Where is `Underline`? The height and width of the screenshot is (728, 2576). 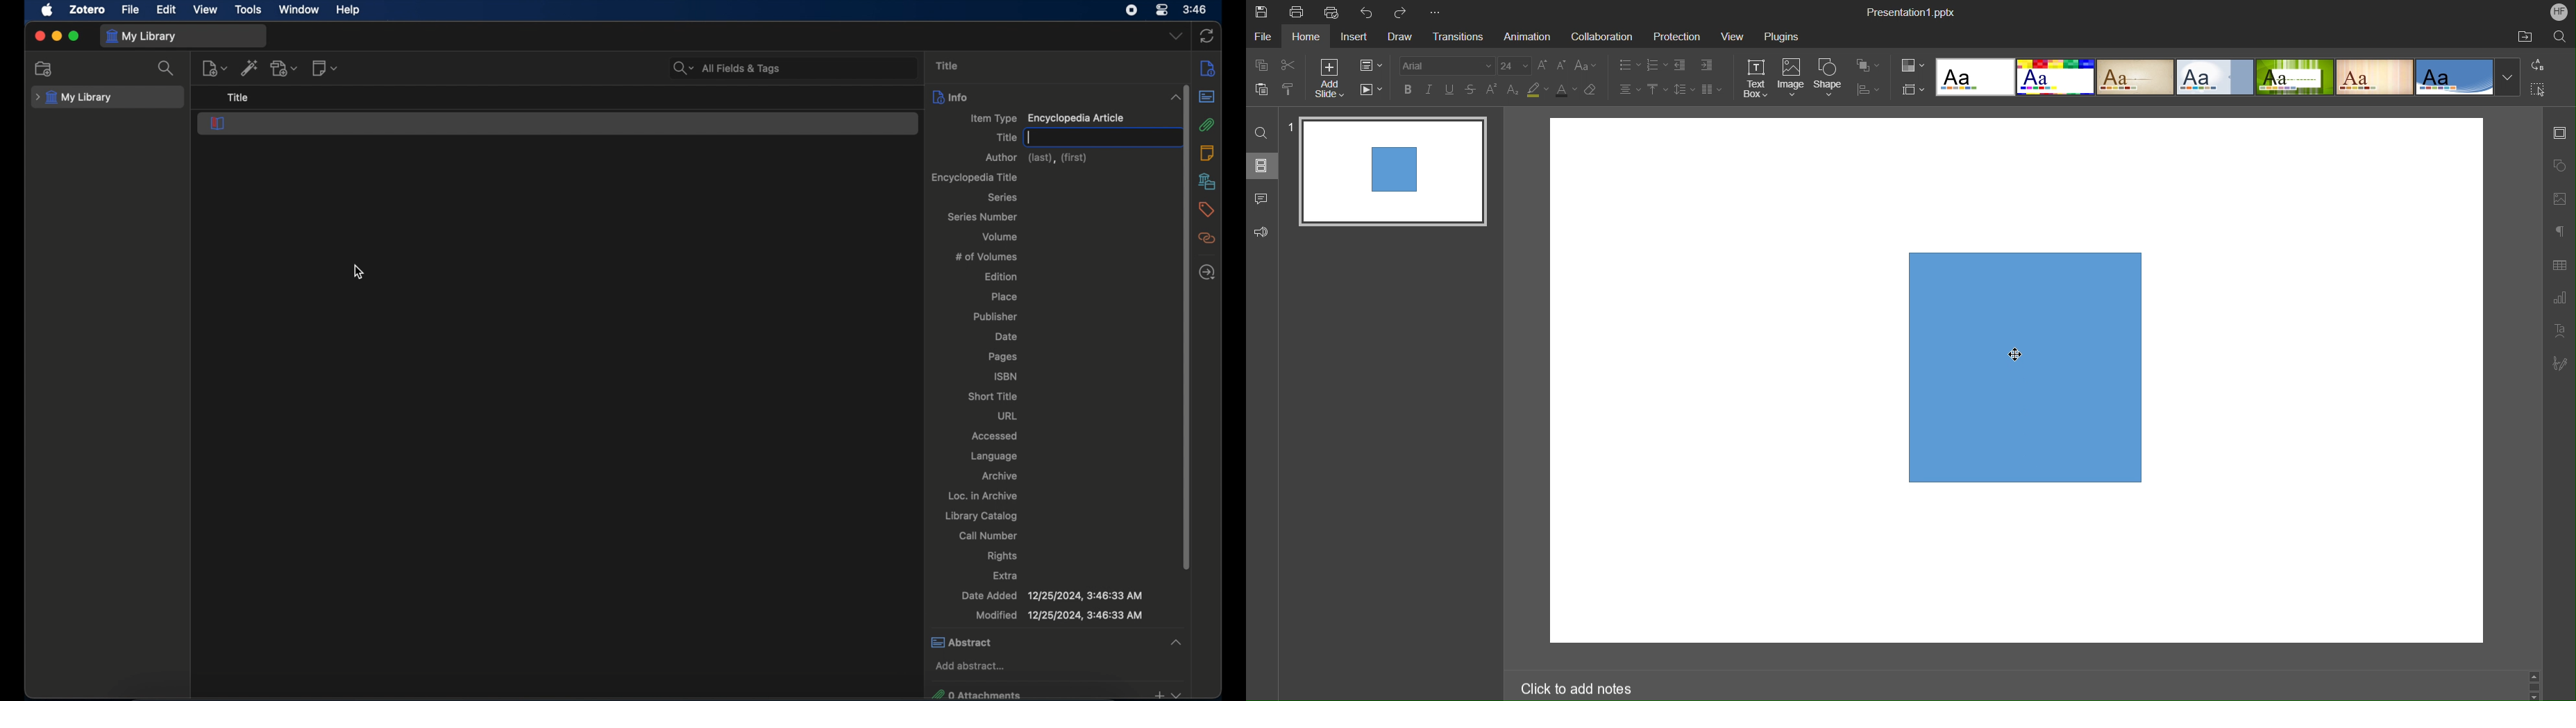 Underline is located at coordinates (1449, 90).